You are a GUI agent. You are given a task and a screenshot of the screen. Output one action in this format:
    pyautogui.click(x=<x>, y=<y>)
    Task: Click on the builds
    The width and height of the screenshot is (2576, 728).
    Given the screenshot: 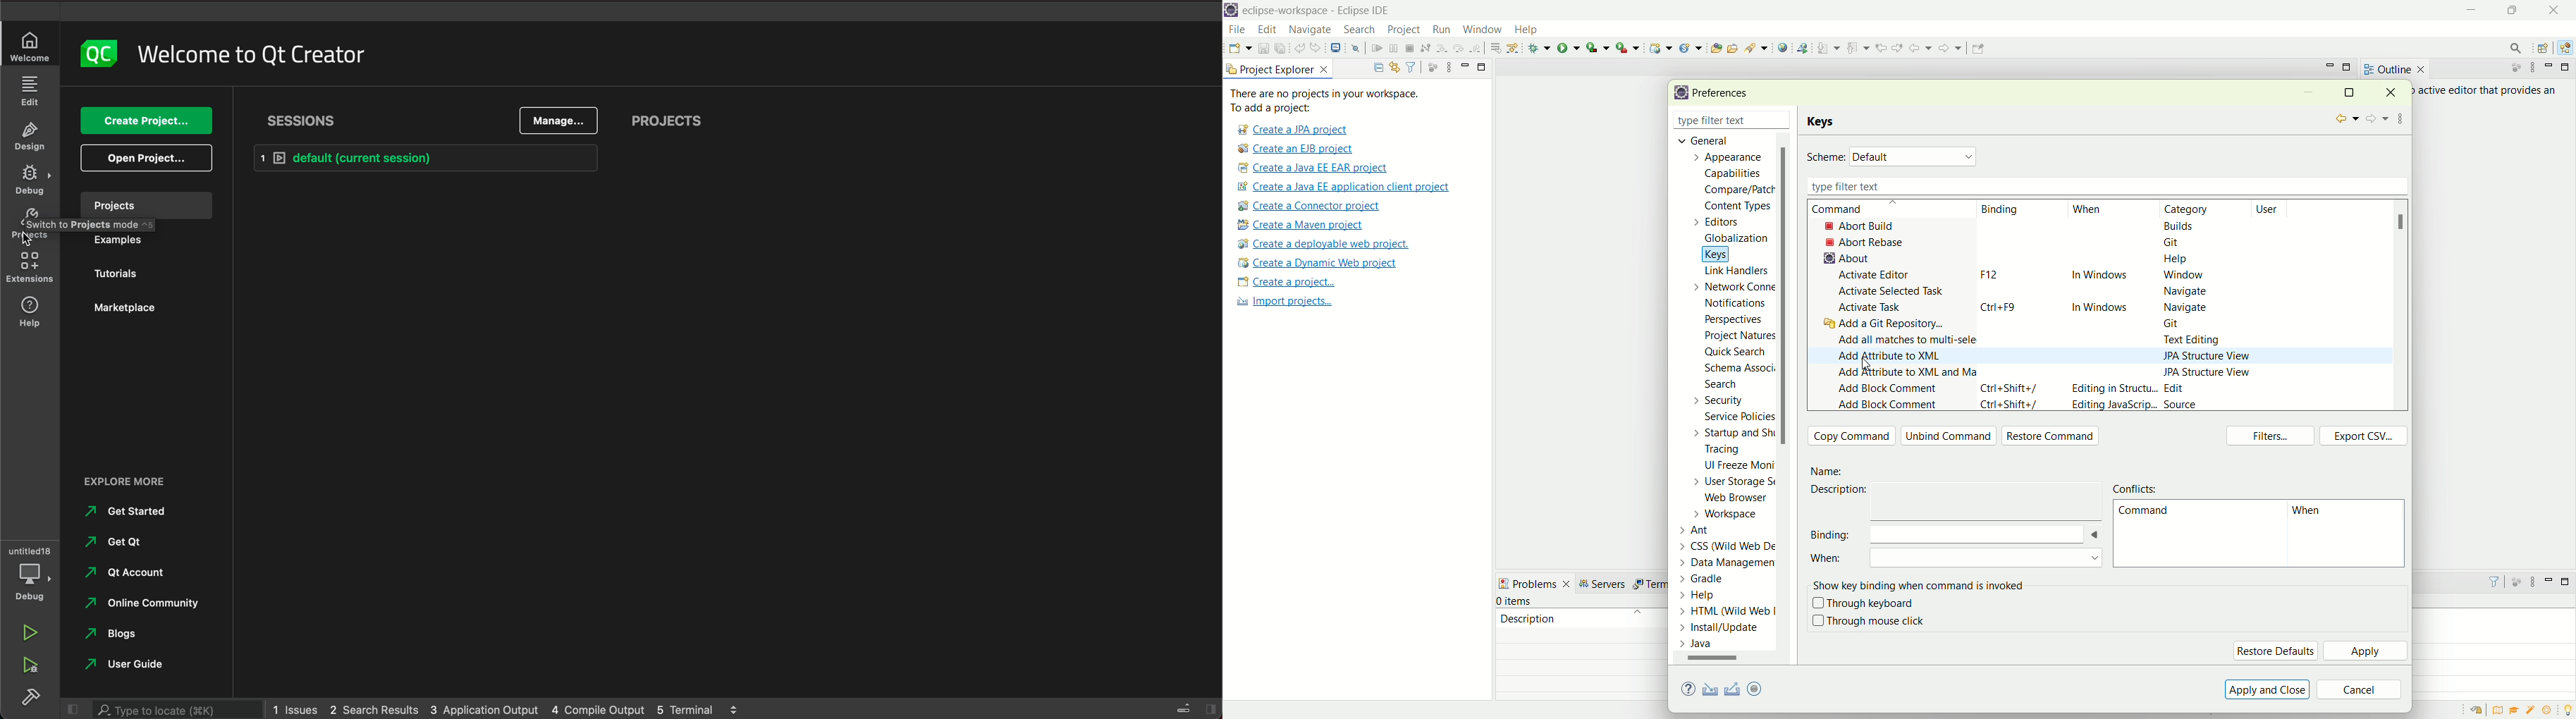 What is the action you would take?
    pyautogui.click(x=2180, y=226)
    